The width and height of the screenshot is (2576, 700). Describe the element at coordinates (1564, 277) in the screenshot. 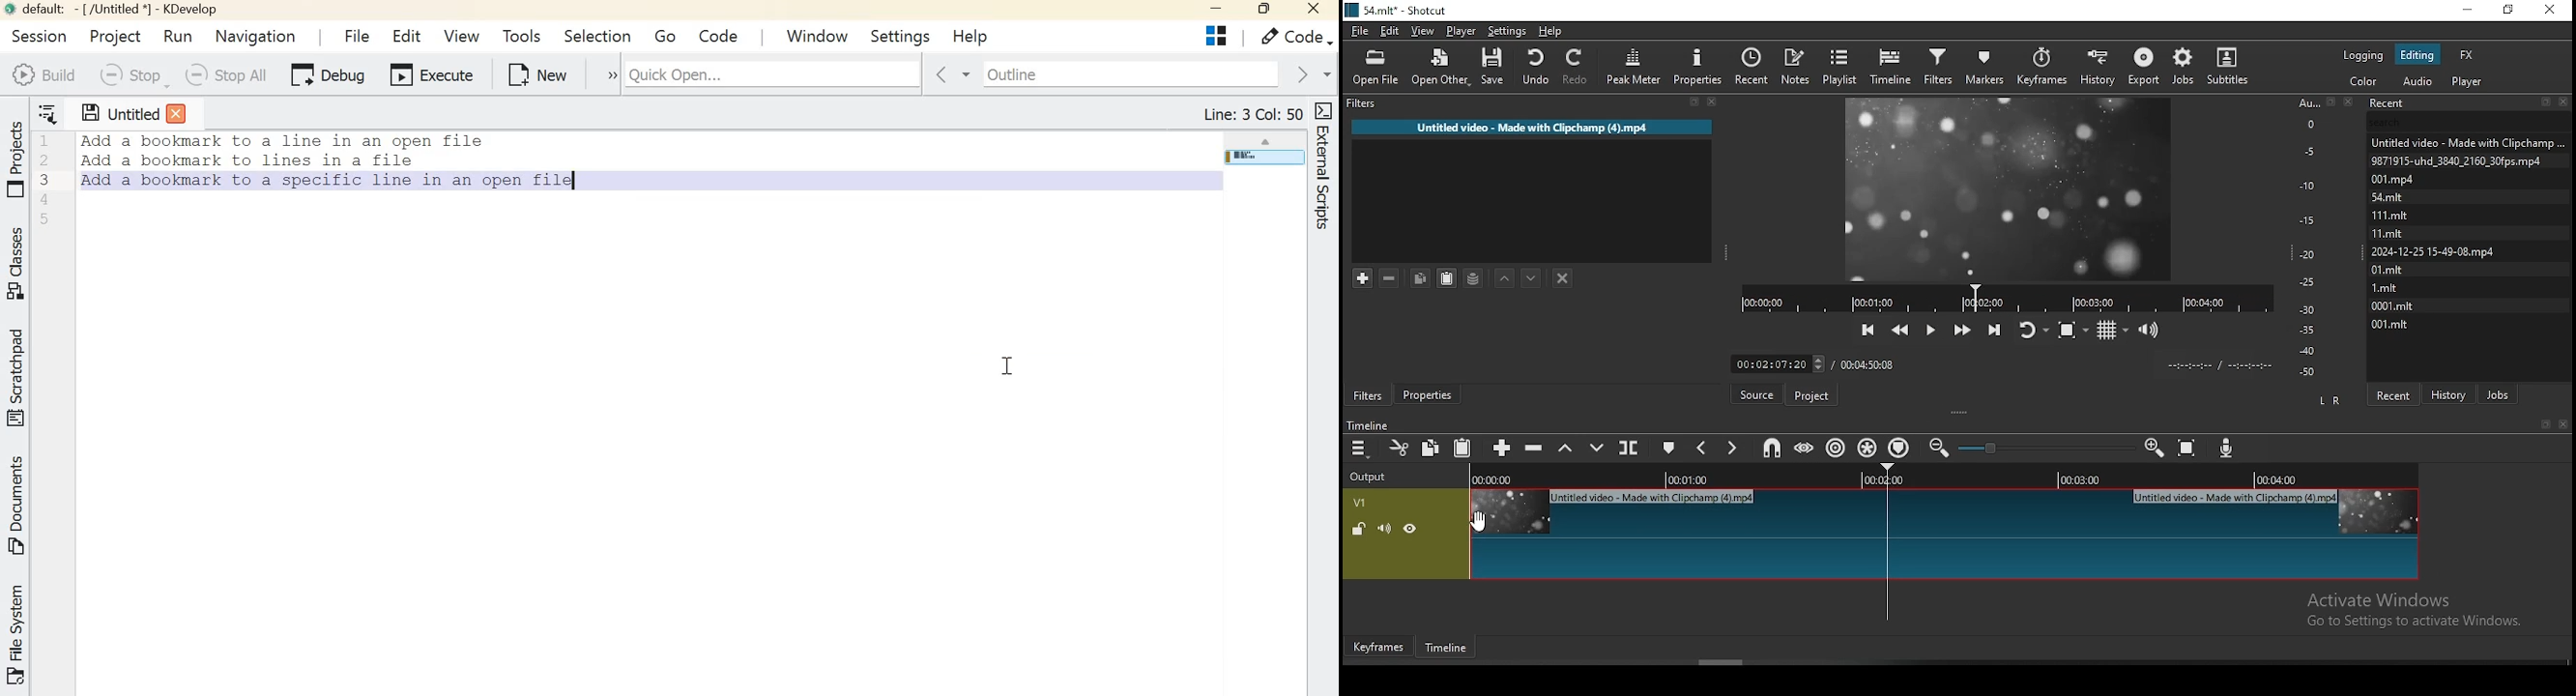

I see `deselect filter` at that location.